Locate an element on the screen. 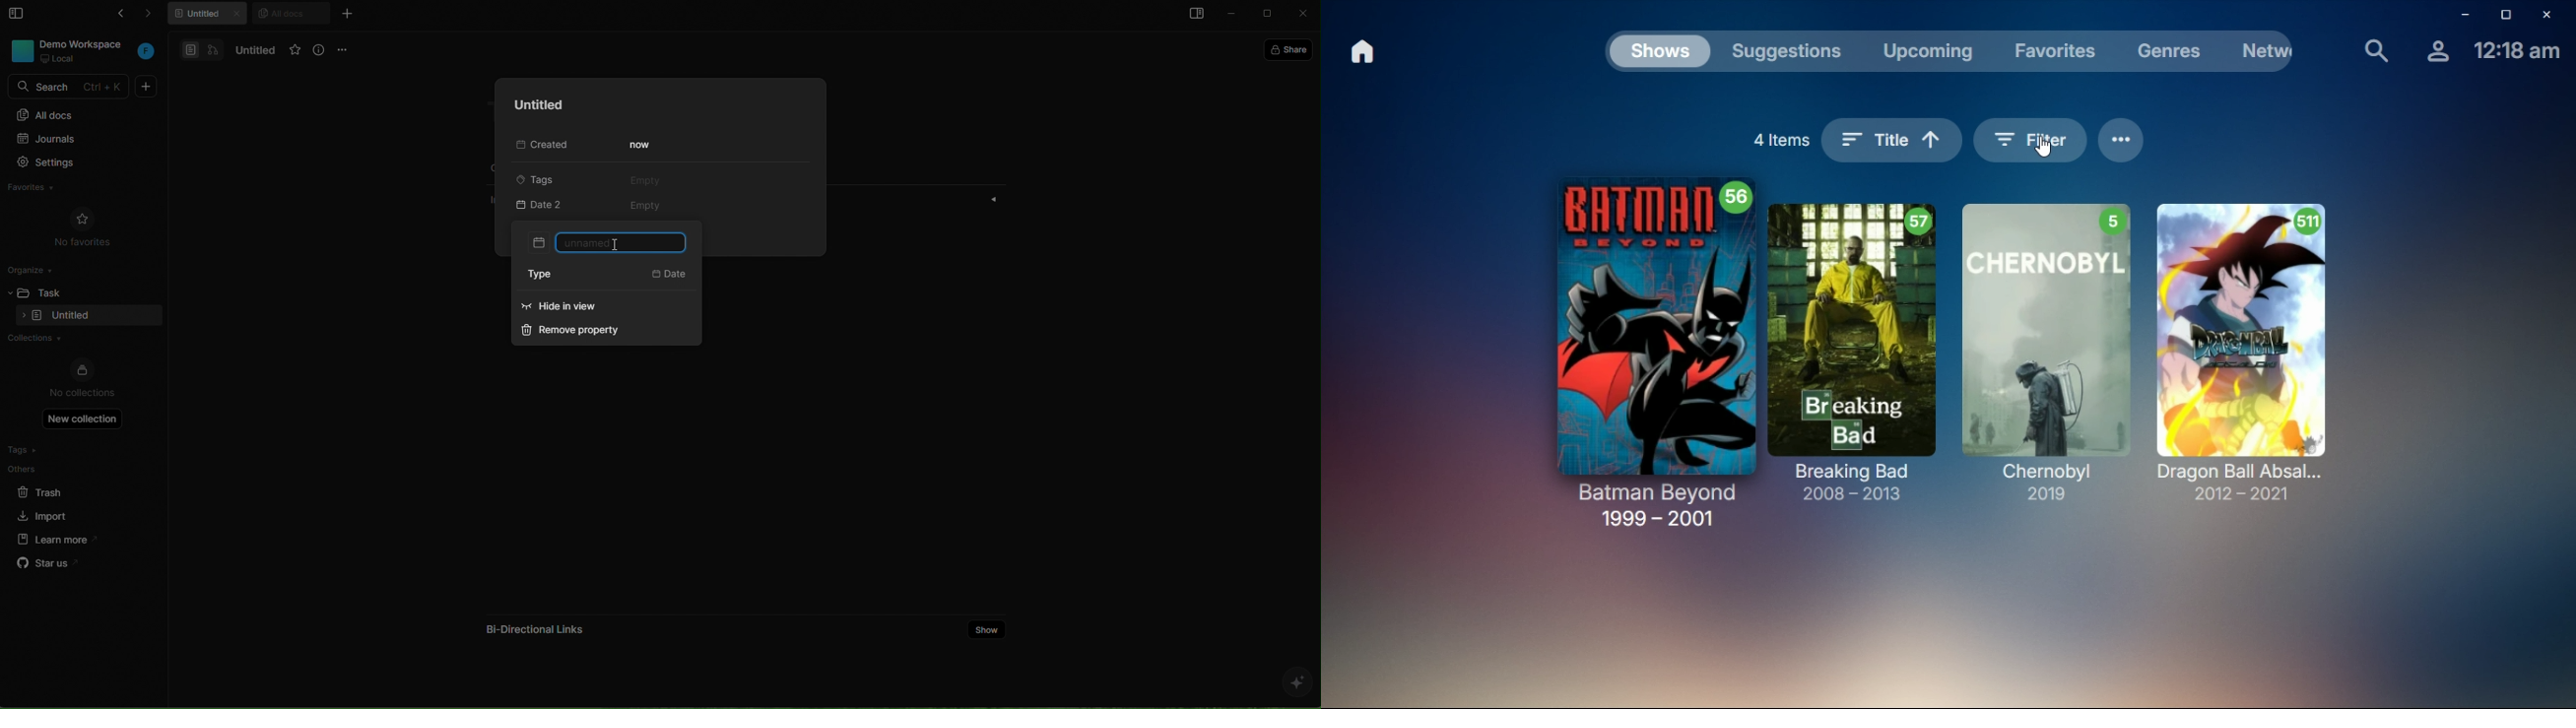 This screenshot has width=2576, height=728. hide in view is located at coordinates (585, 309).